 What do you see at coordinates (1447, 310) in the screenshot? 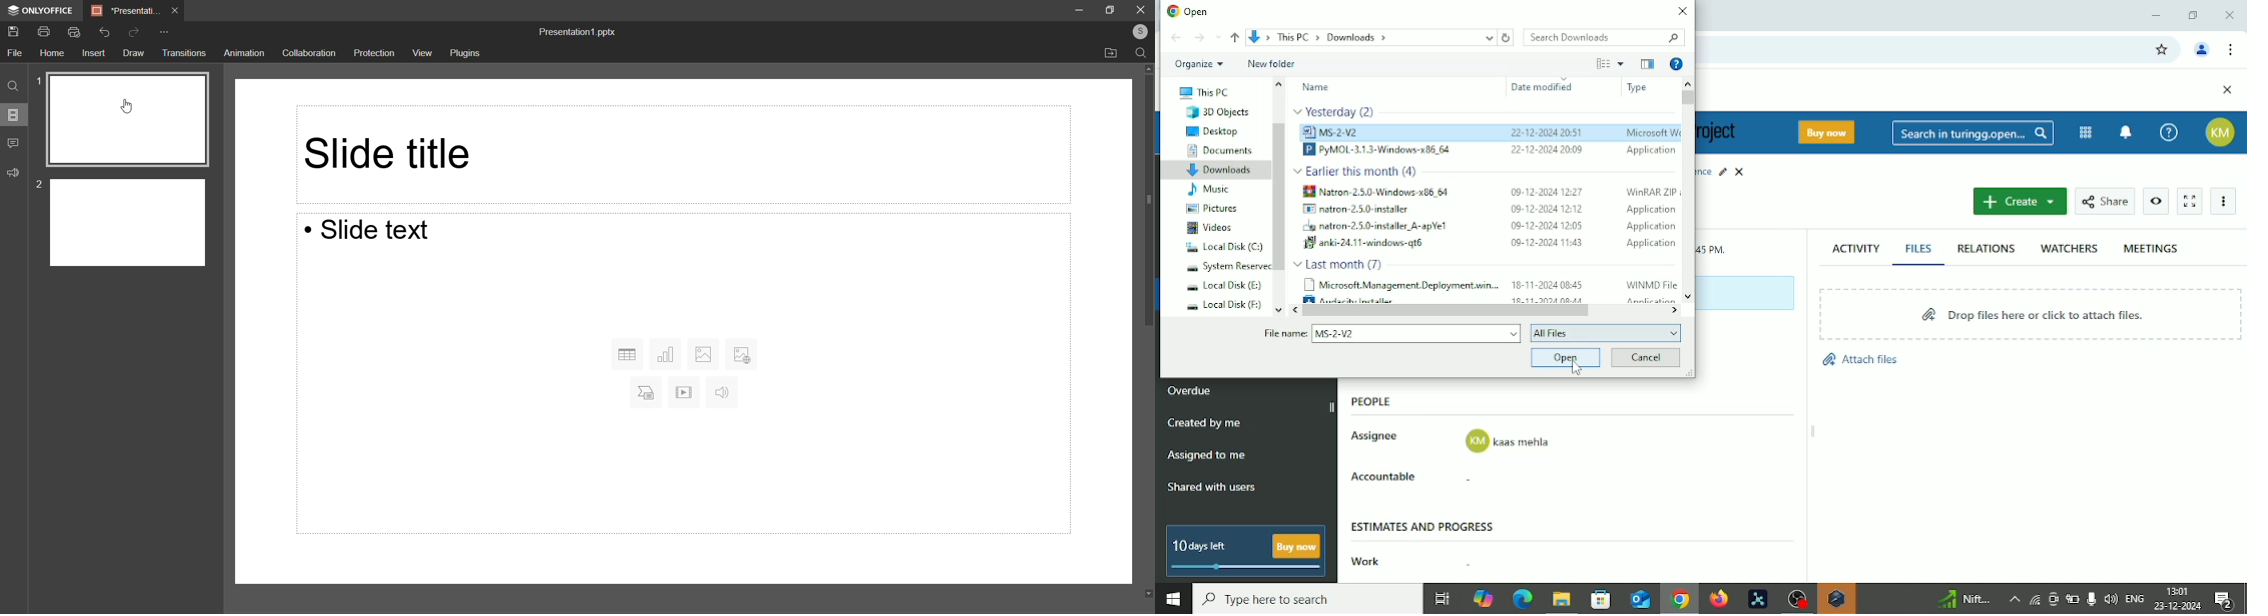
I see `Horizontal scrollbar` at bounding box center [1447, 310].